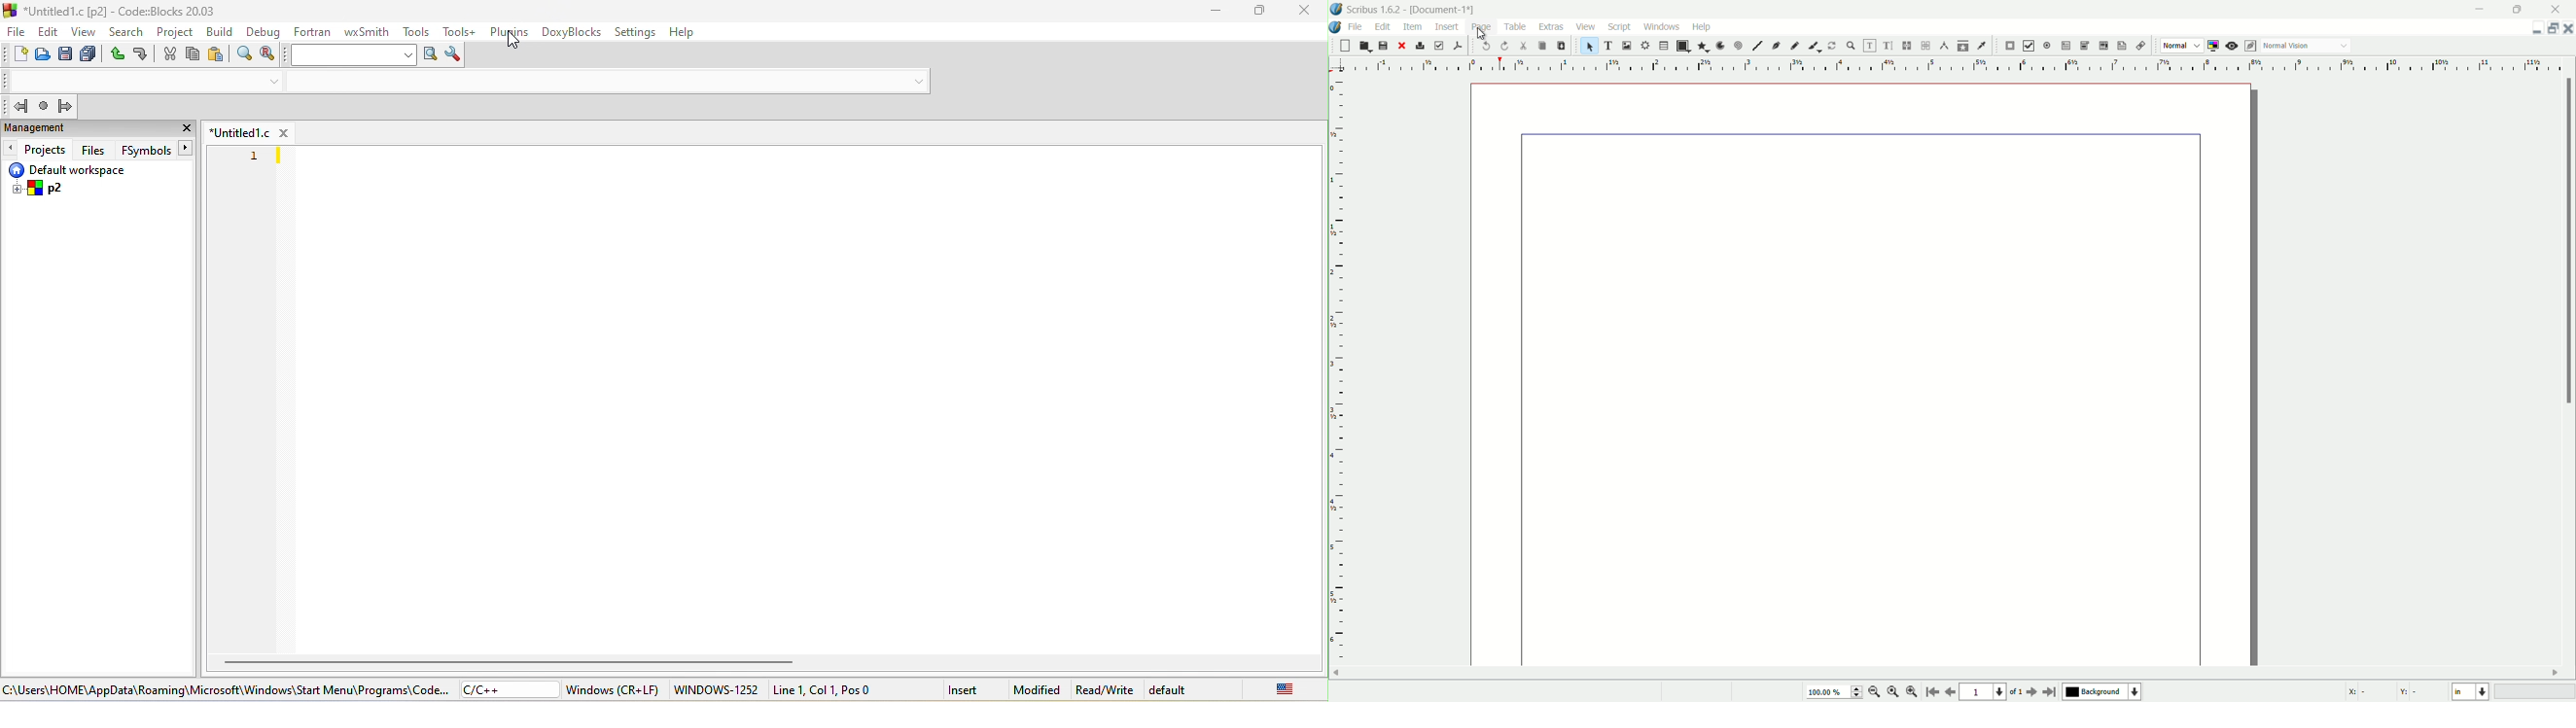  What do you see at coordinates (1306, 11) in the screenshot?
I see `close` at bounding box center [1306, 11].